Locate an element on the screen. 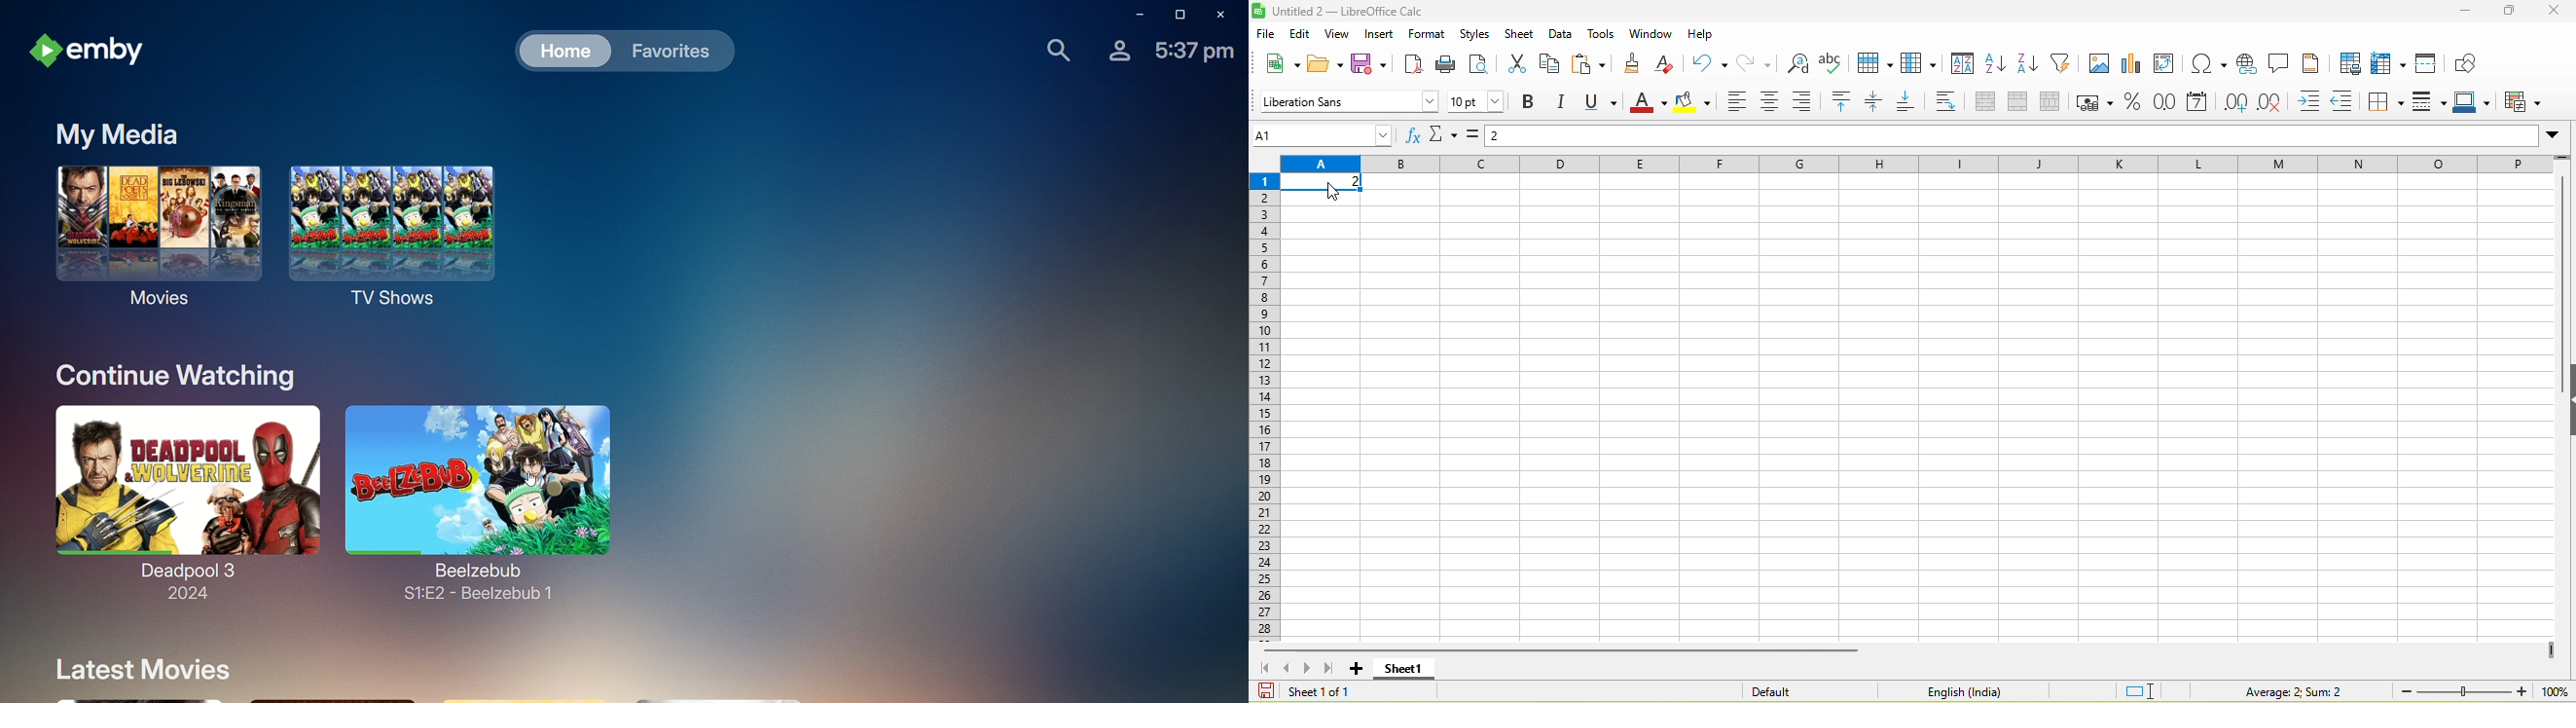 Image resolution: width=2576 pixels, height=728 pixels. cursor is located at coordinates (1333, 191).